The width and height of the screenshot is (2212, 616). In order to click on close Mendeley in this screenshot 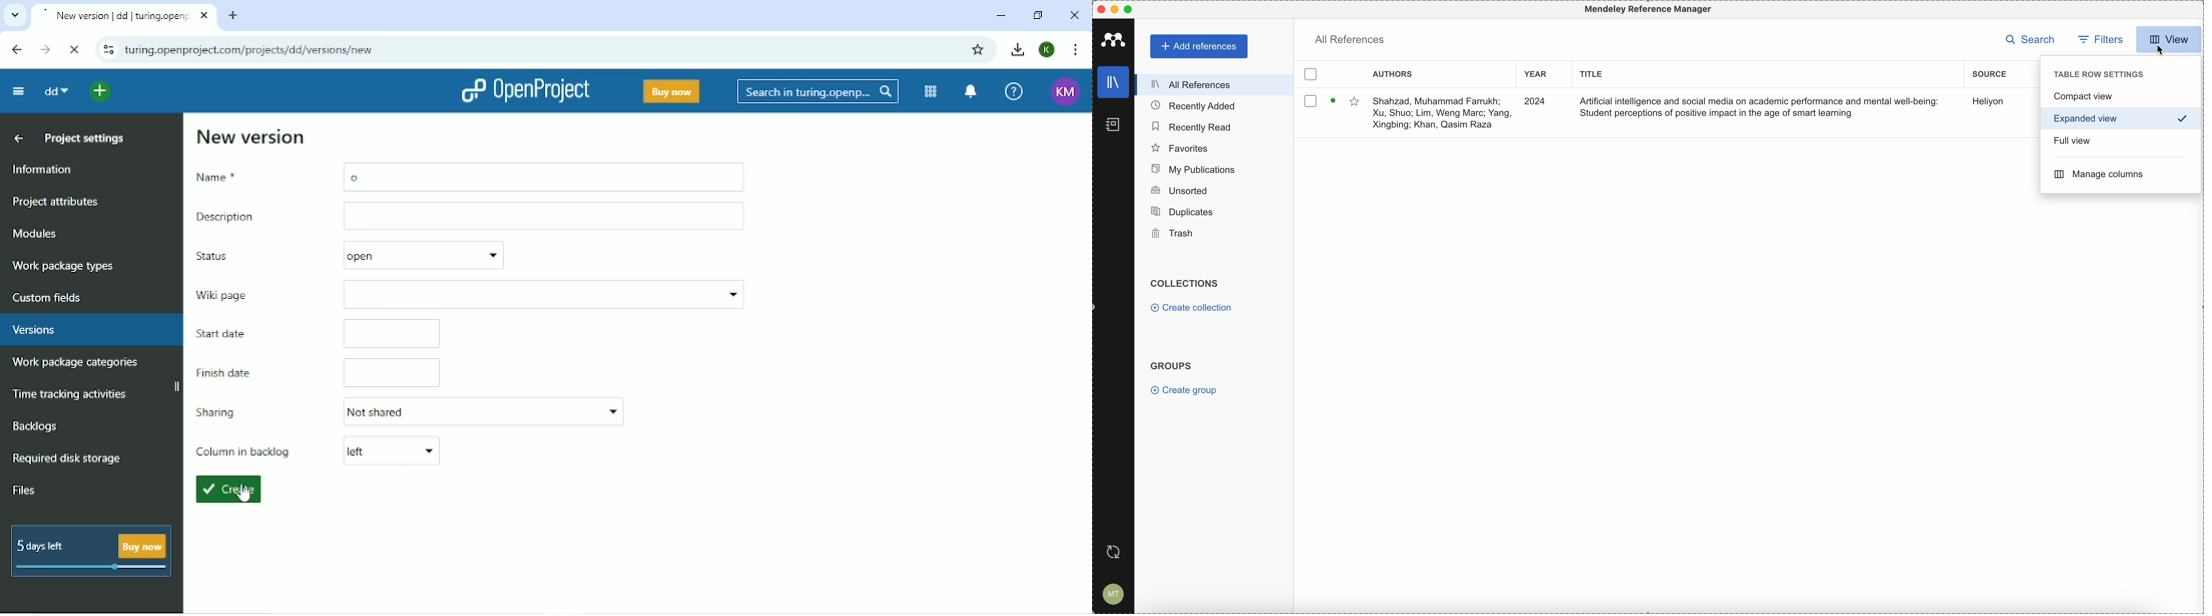, I will do `click(1103, 10)`.